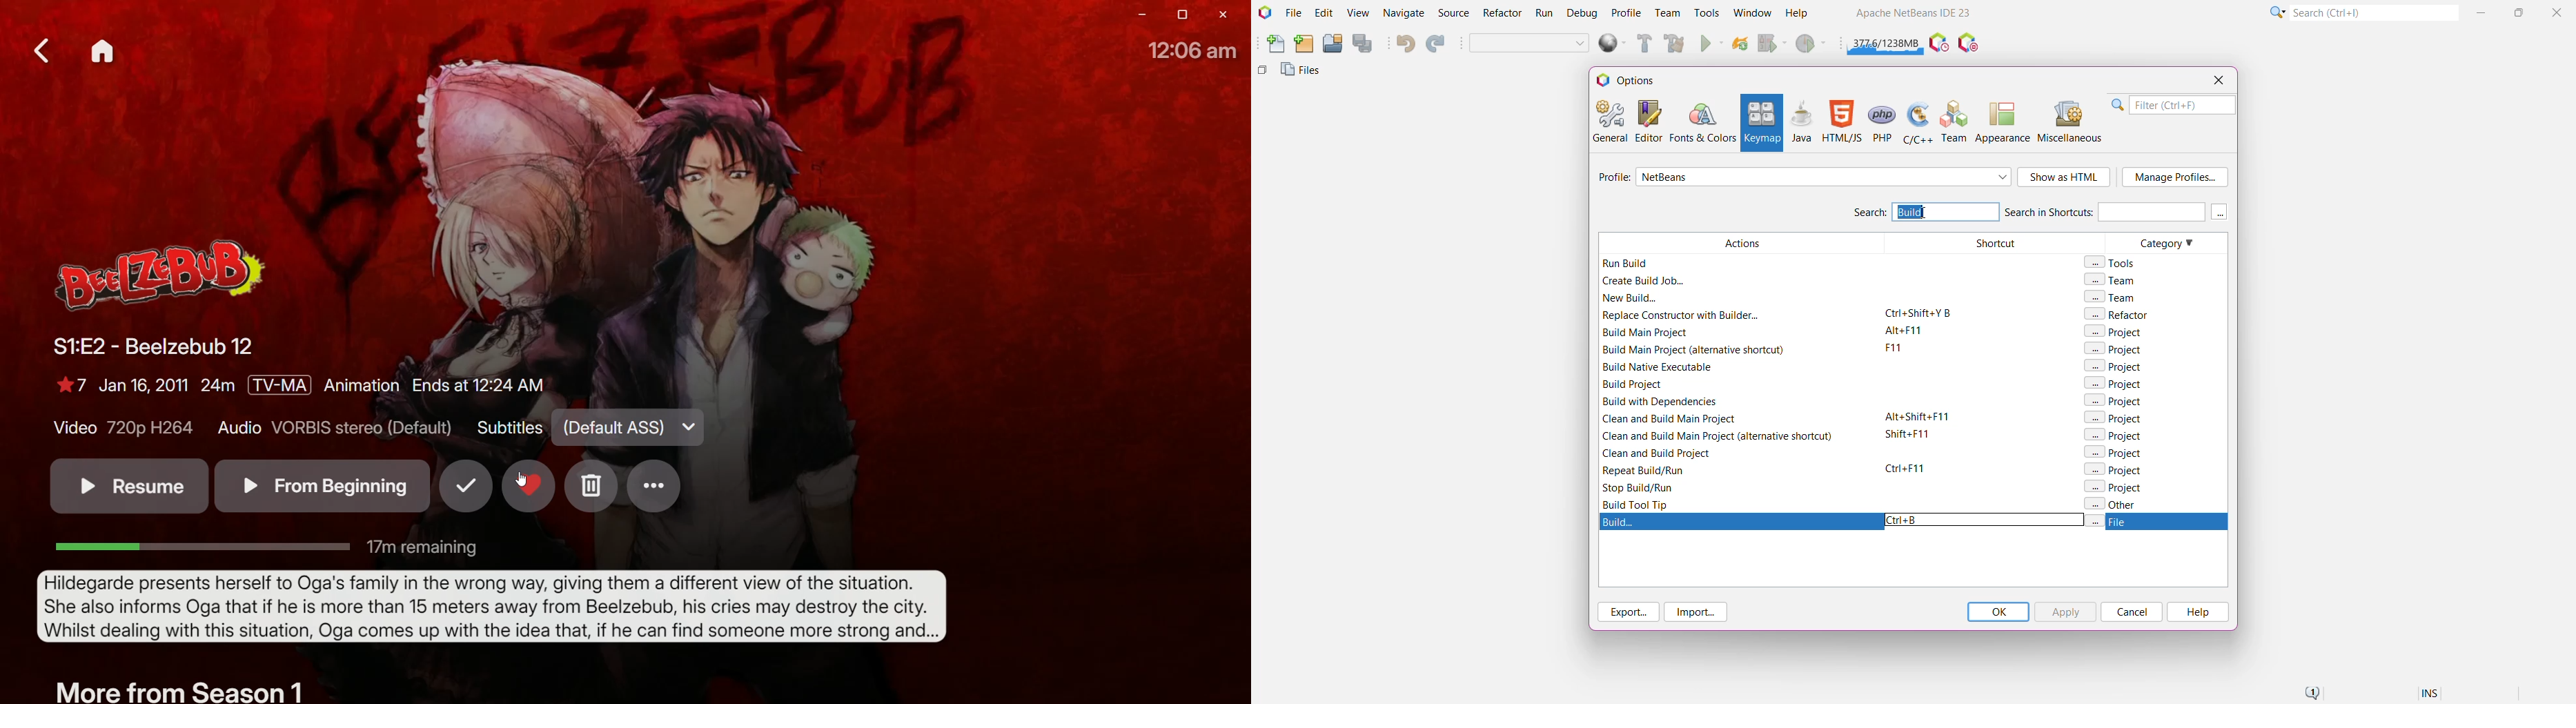  I want to click on Debug Main Project, so click(1771, 43).